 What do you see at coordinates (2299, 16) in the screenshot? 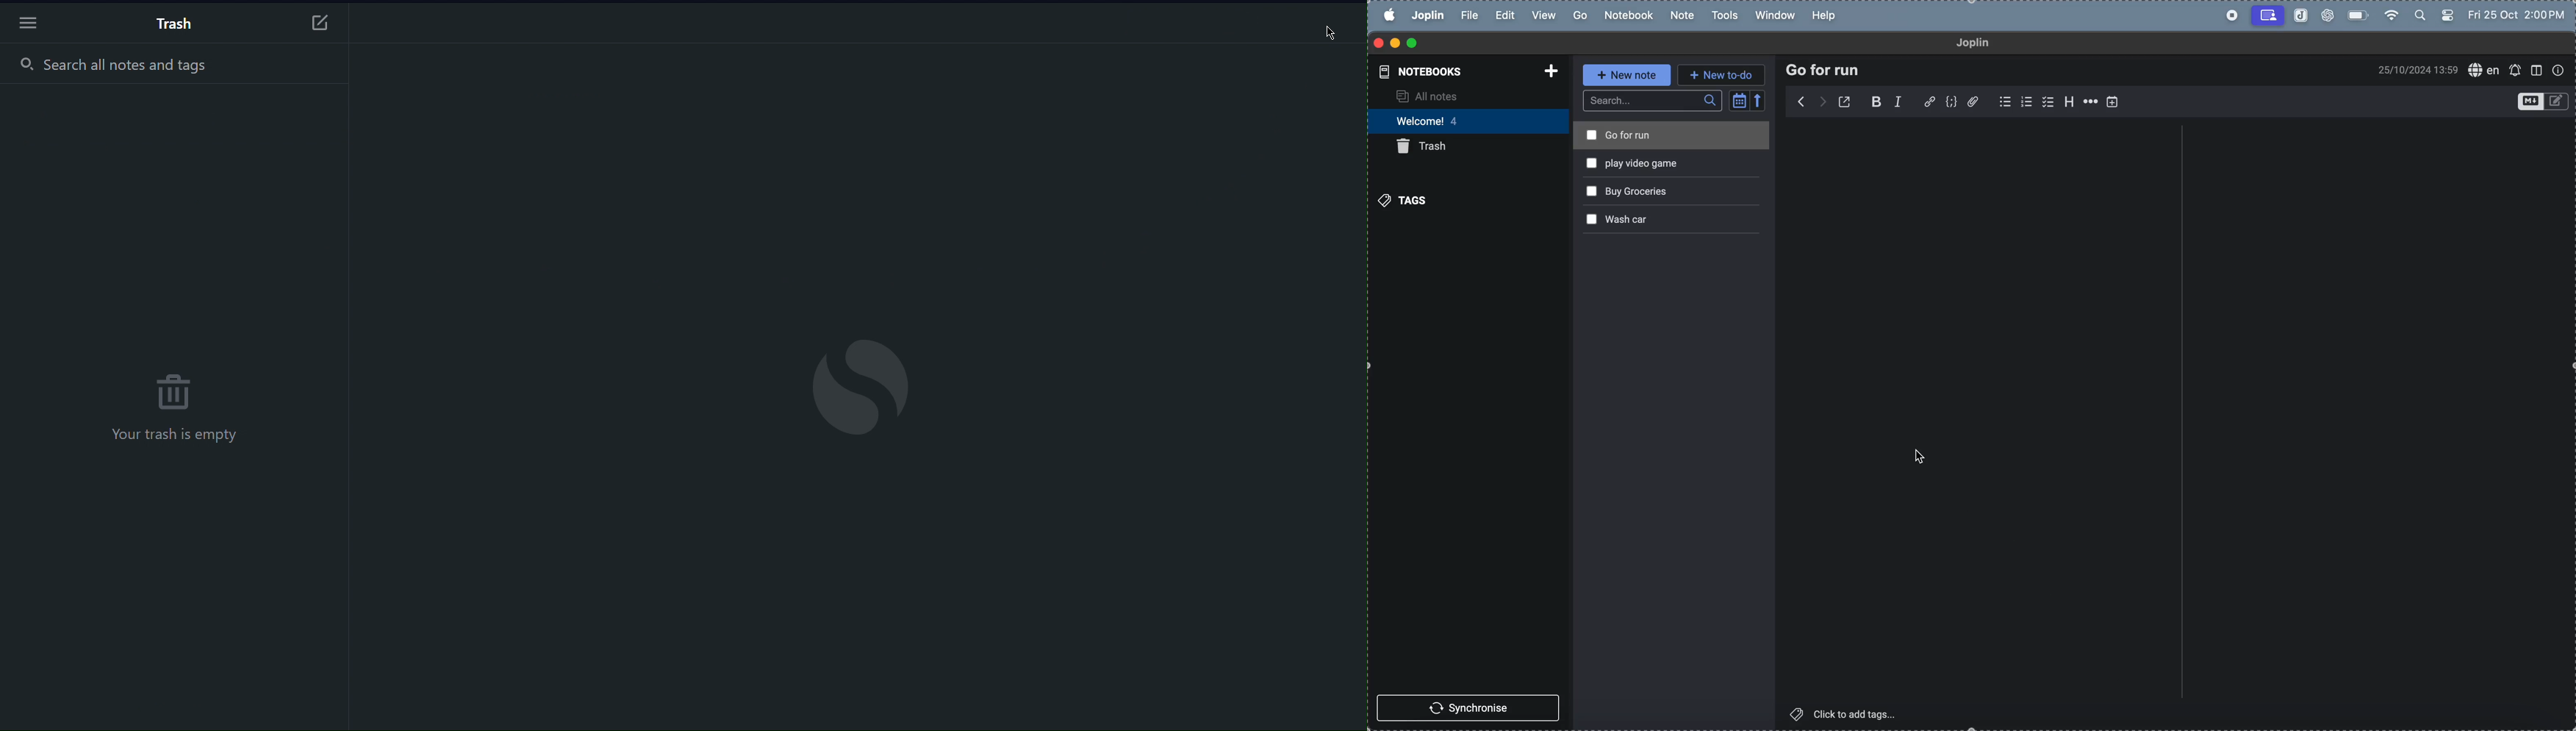
I see `joplin opened` at bounding box center [2299, 16].